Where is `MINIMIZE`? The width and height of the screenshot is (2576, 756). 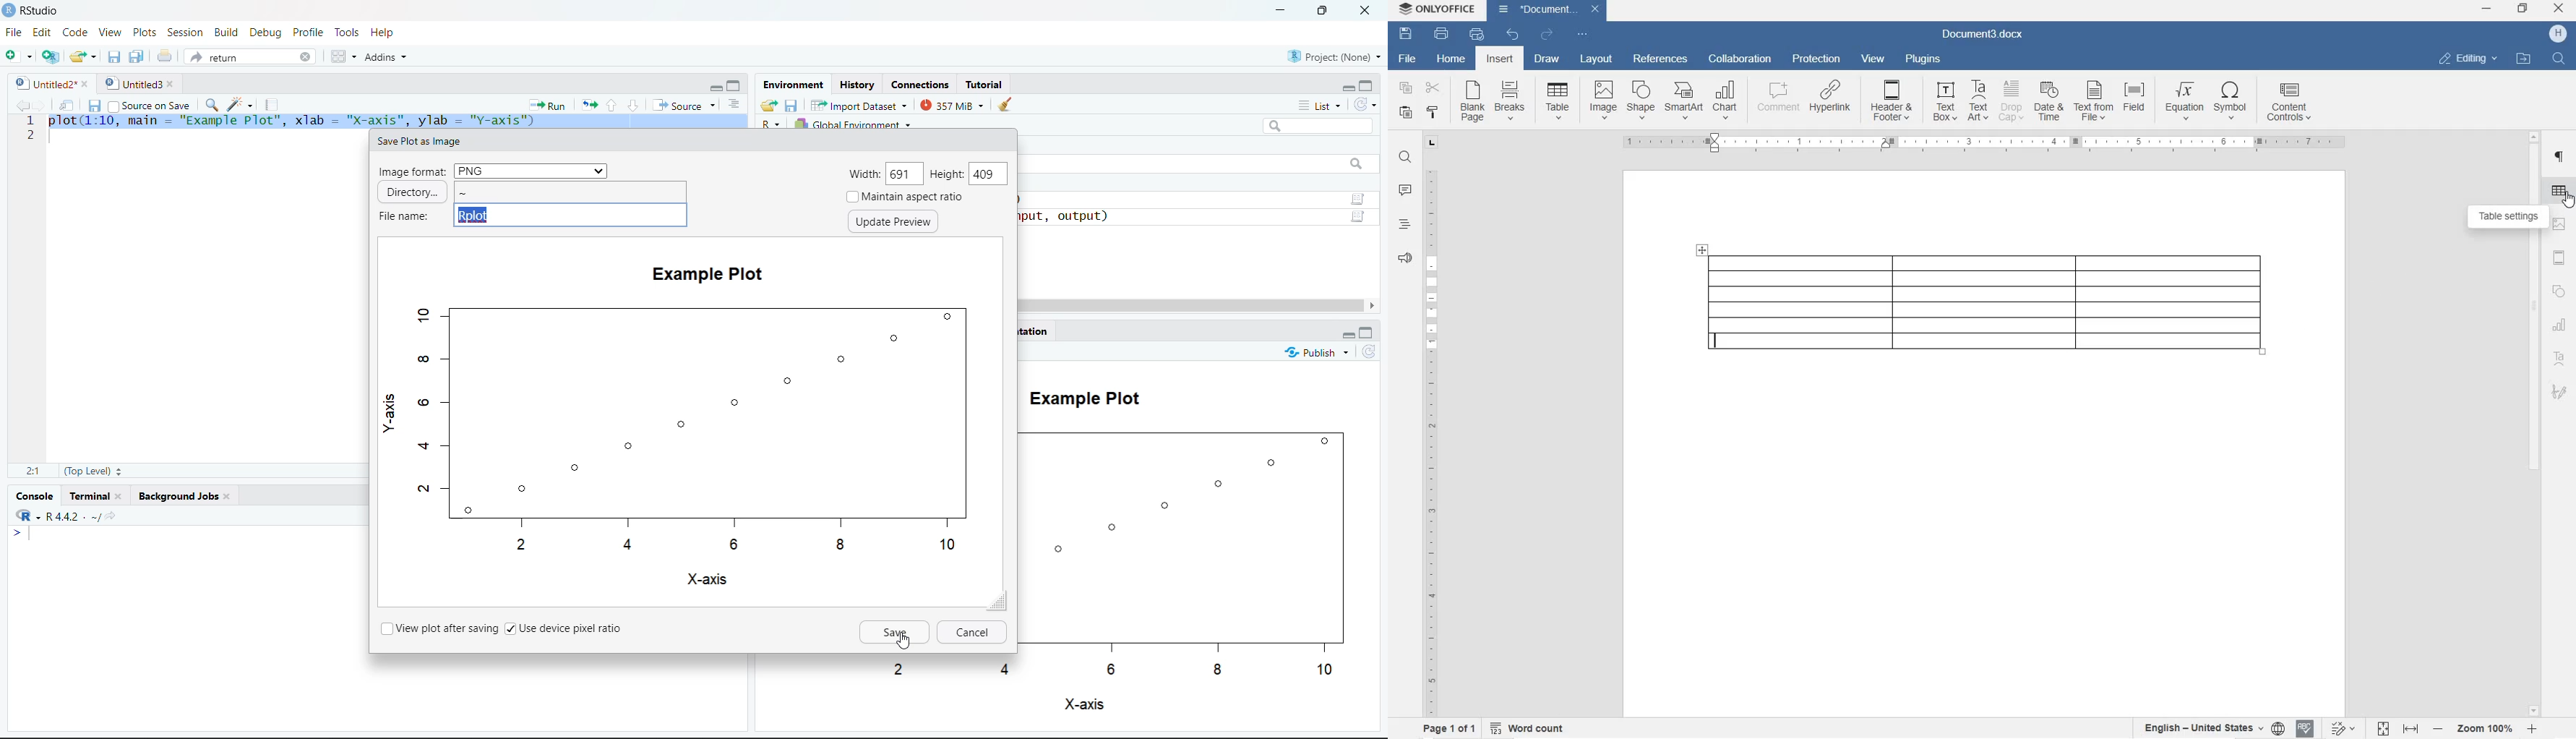
MINIMIZE is located at coordinates (2487, 8).